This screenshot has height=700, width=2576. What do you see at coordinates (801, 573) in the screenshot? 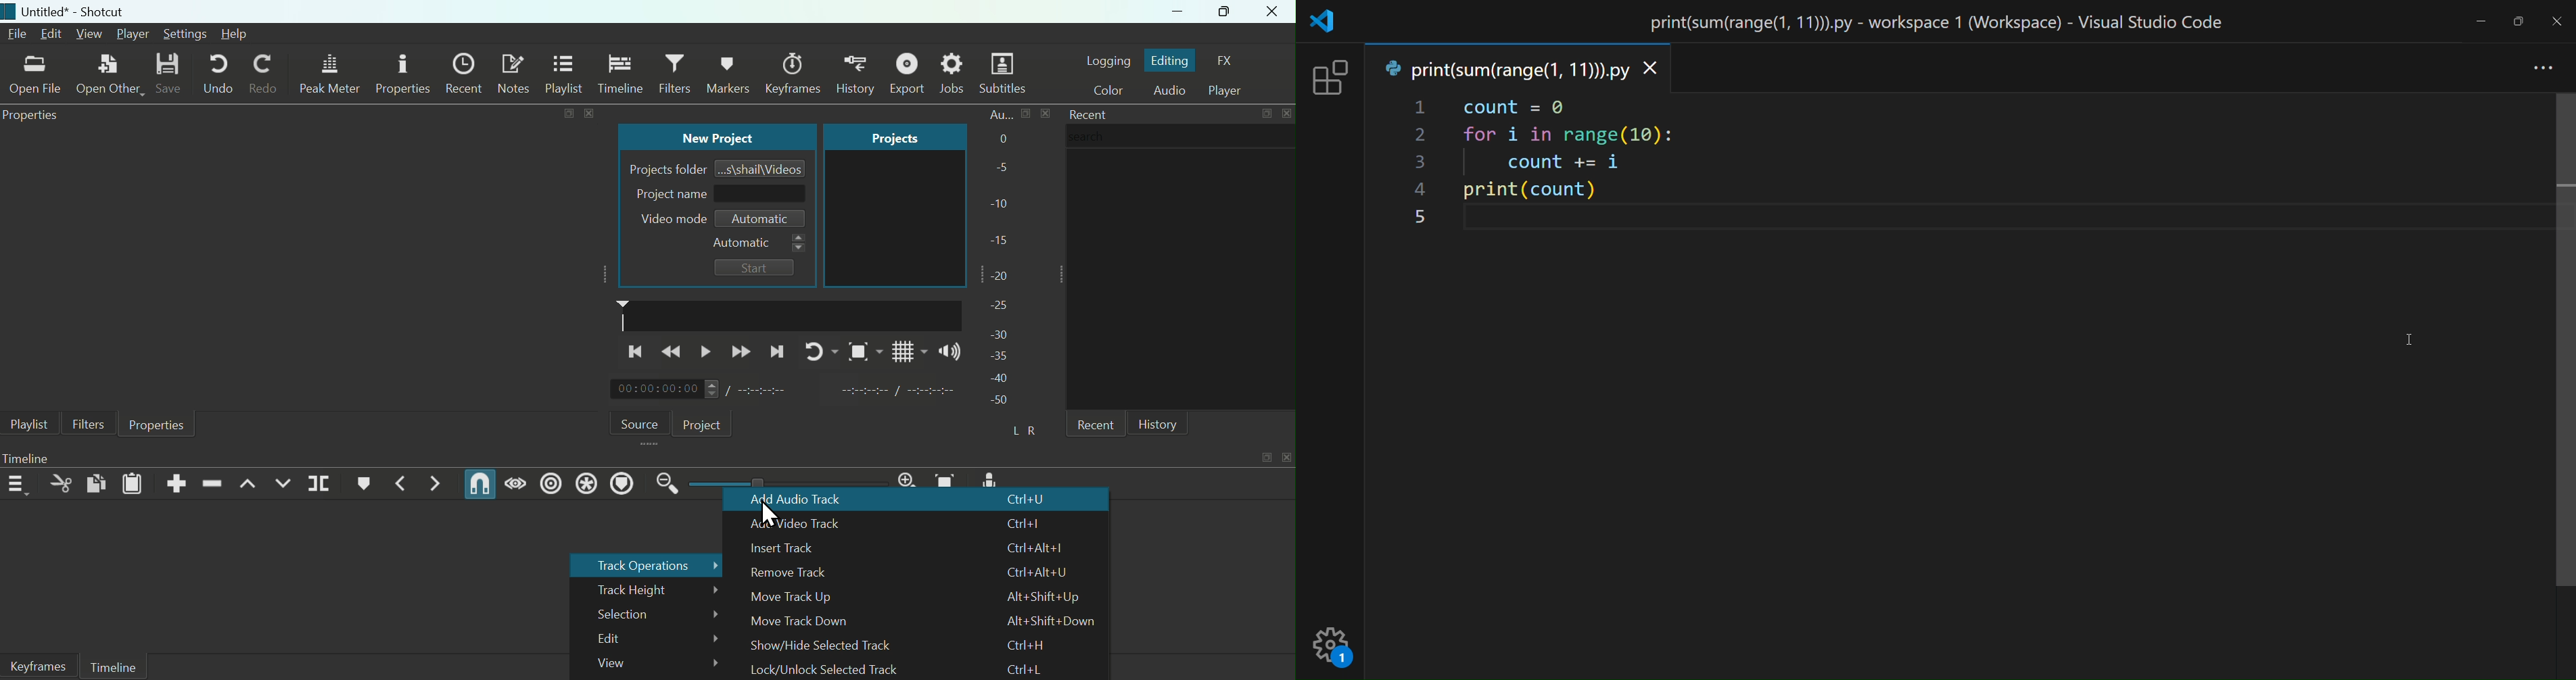
I see `Remove Track` at bounding box center [801, 573].